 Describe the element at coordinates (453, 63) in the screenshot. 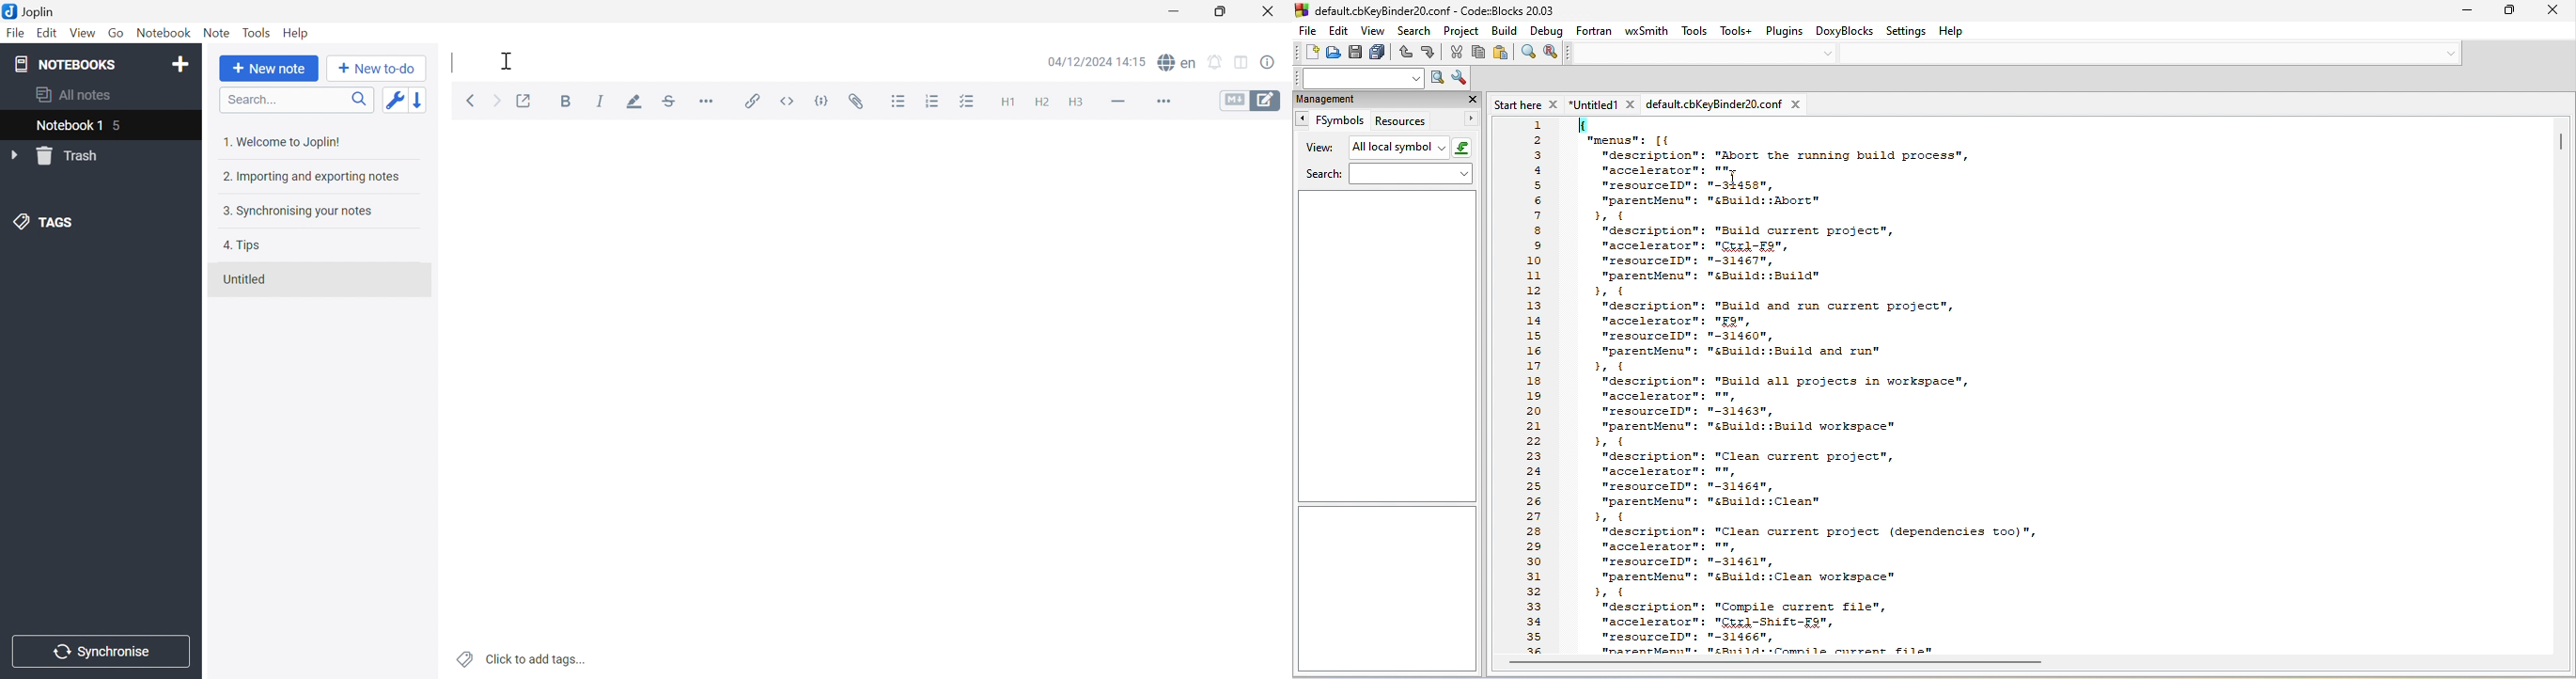

I see `Typing cursor` at that location.